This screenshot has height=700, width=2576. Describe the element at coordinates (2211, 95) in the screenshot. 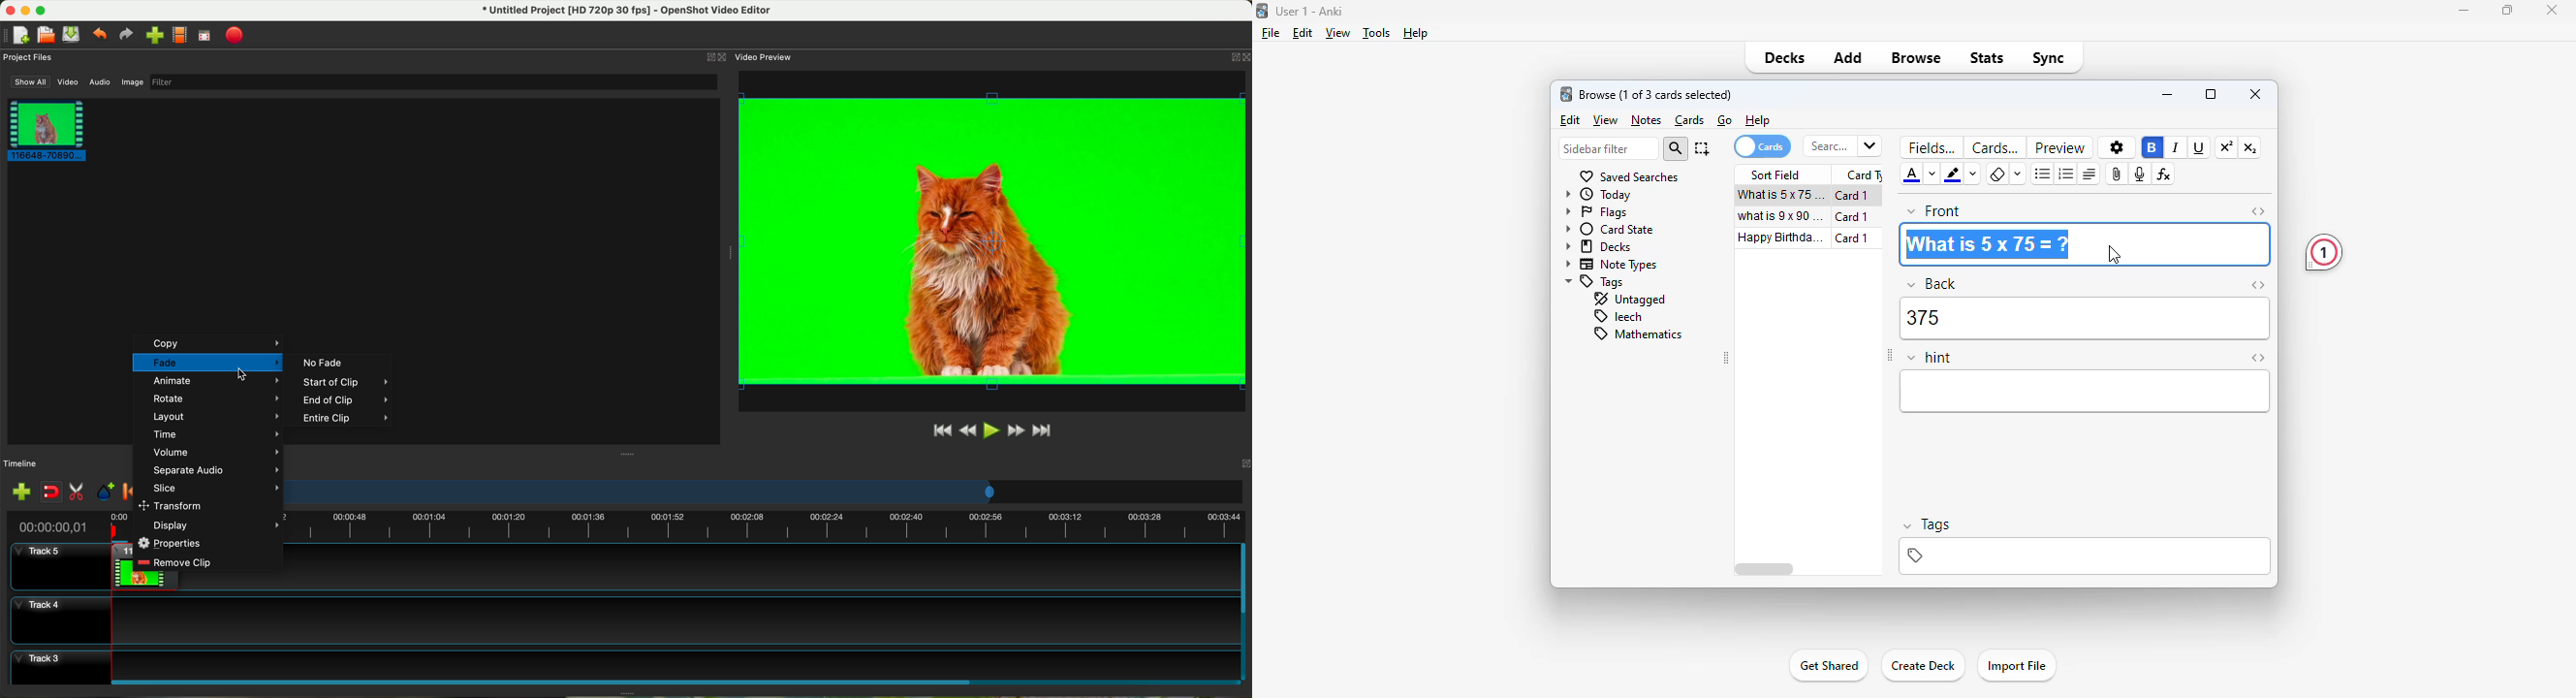

I see `maximize` at that location.